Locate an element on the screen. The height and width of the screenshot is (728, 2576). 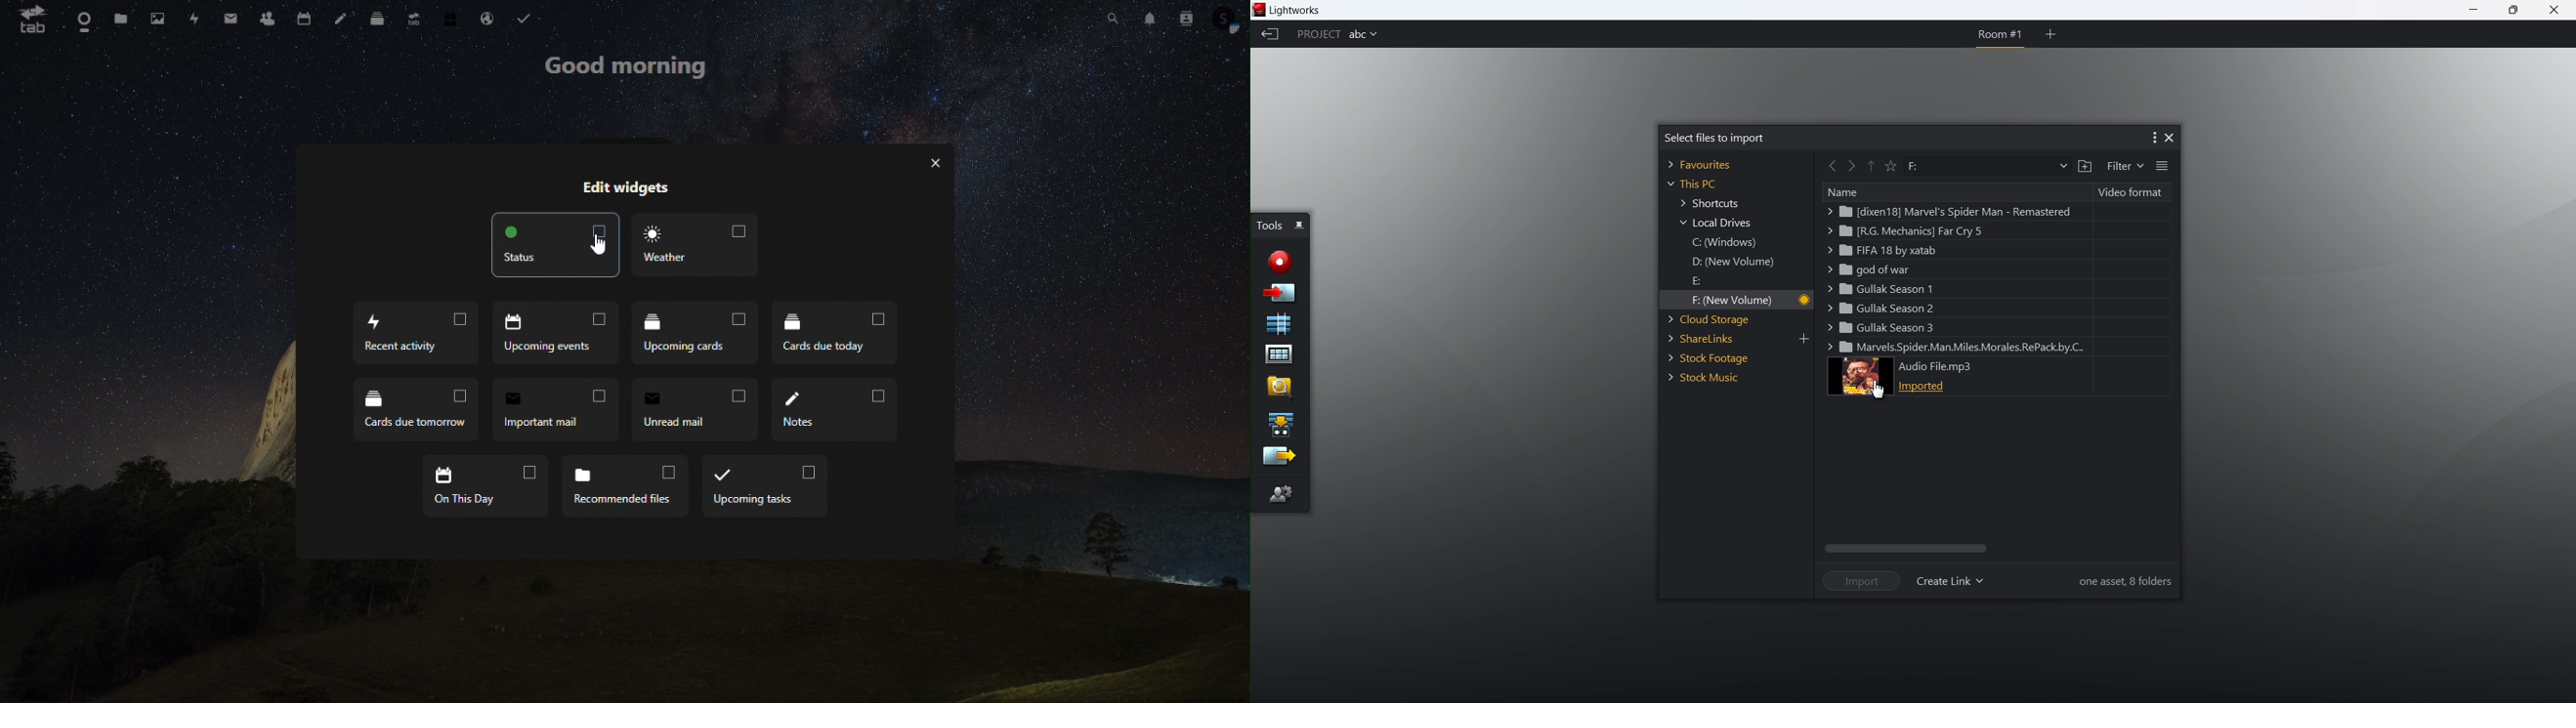
mail is located at coordinates (228, 20).